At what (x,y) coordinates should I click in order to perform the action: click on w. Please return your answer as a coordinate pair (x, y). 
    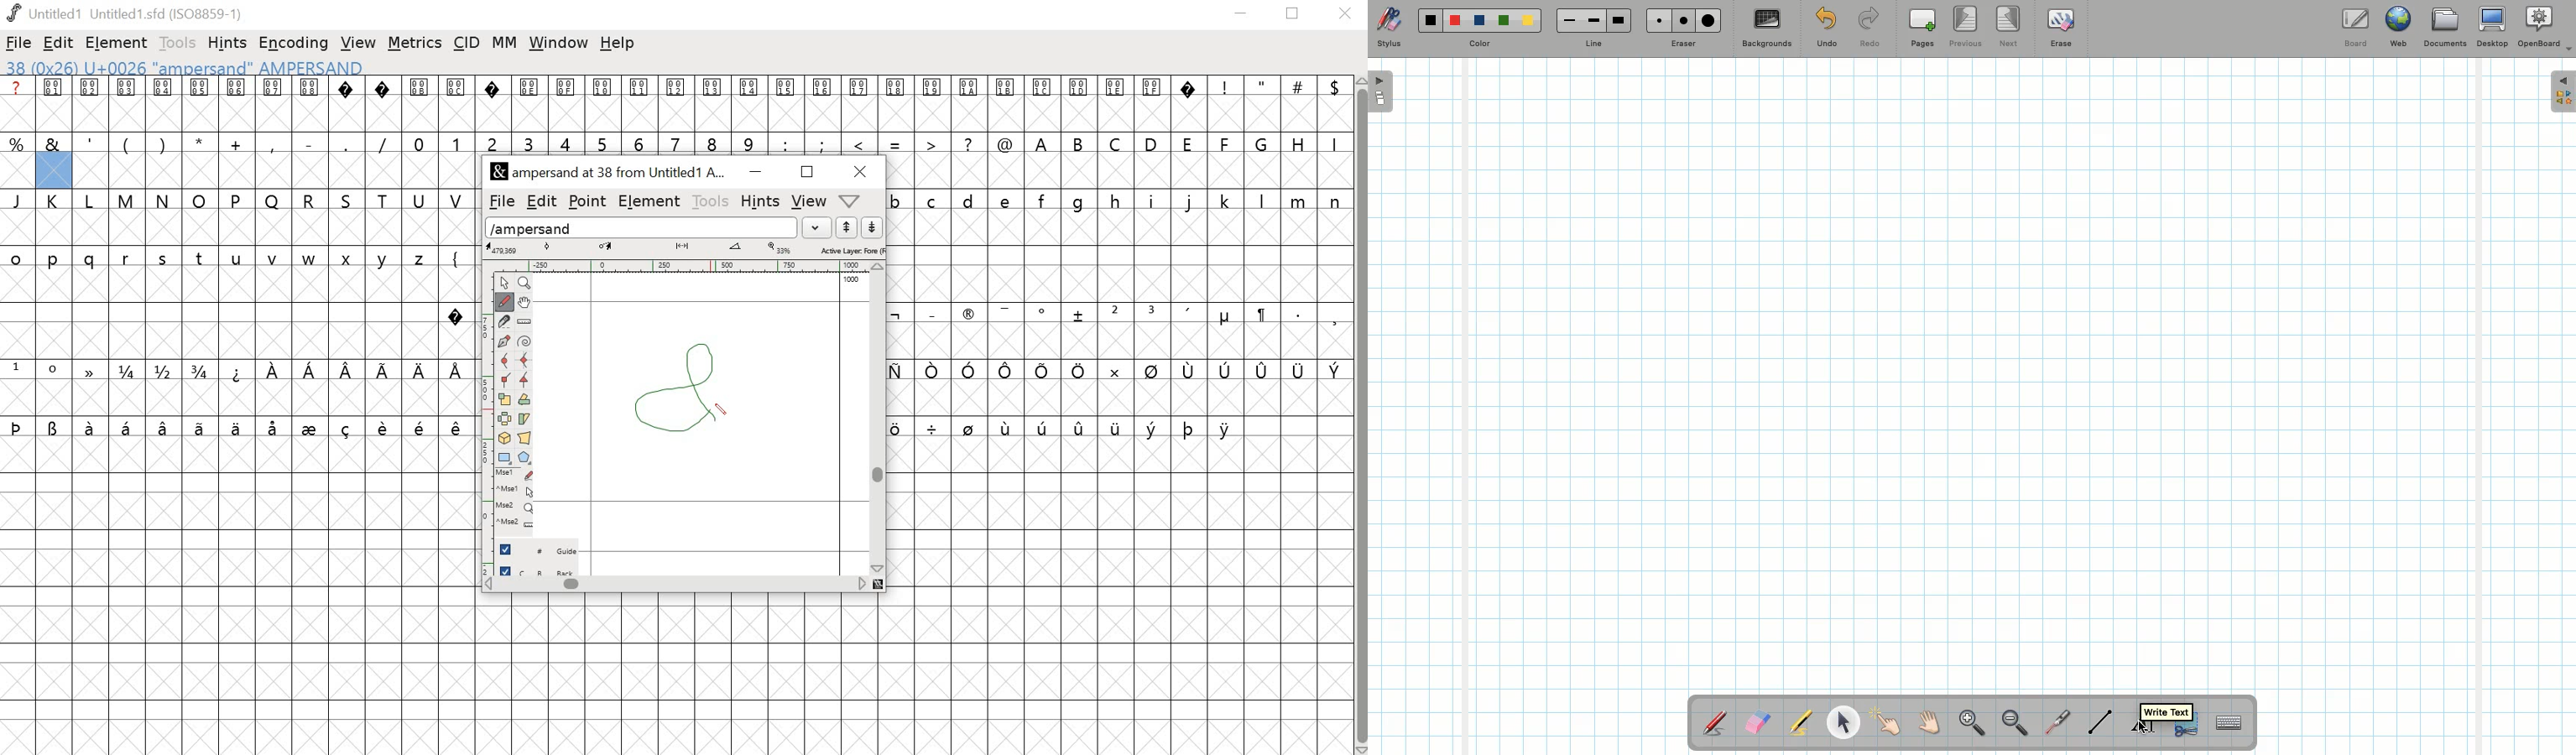
    Looking at the image, I should click on (310, 260).